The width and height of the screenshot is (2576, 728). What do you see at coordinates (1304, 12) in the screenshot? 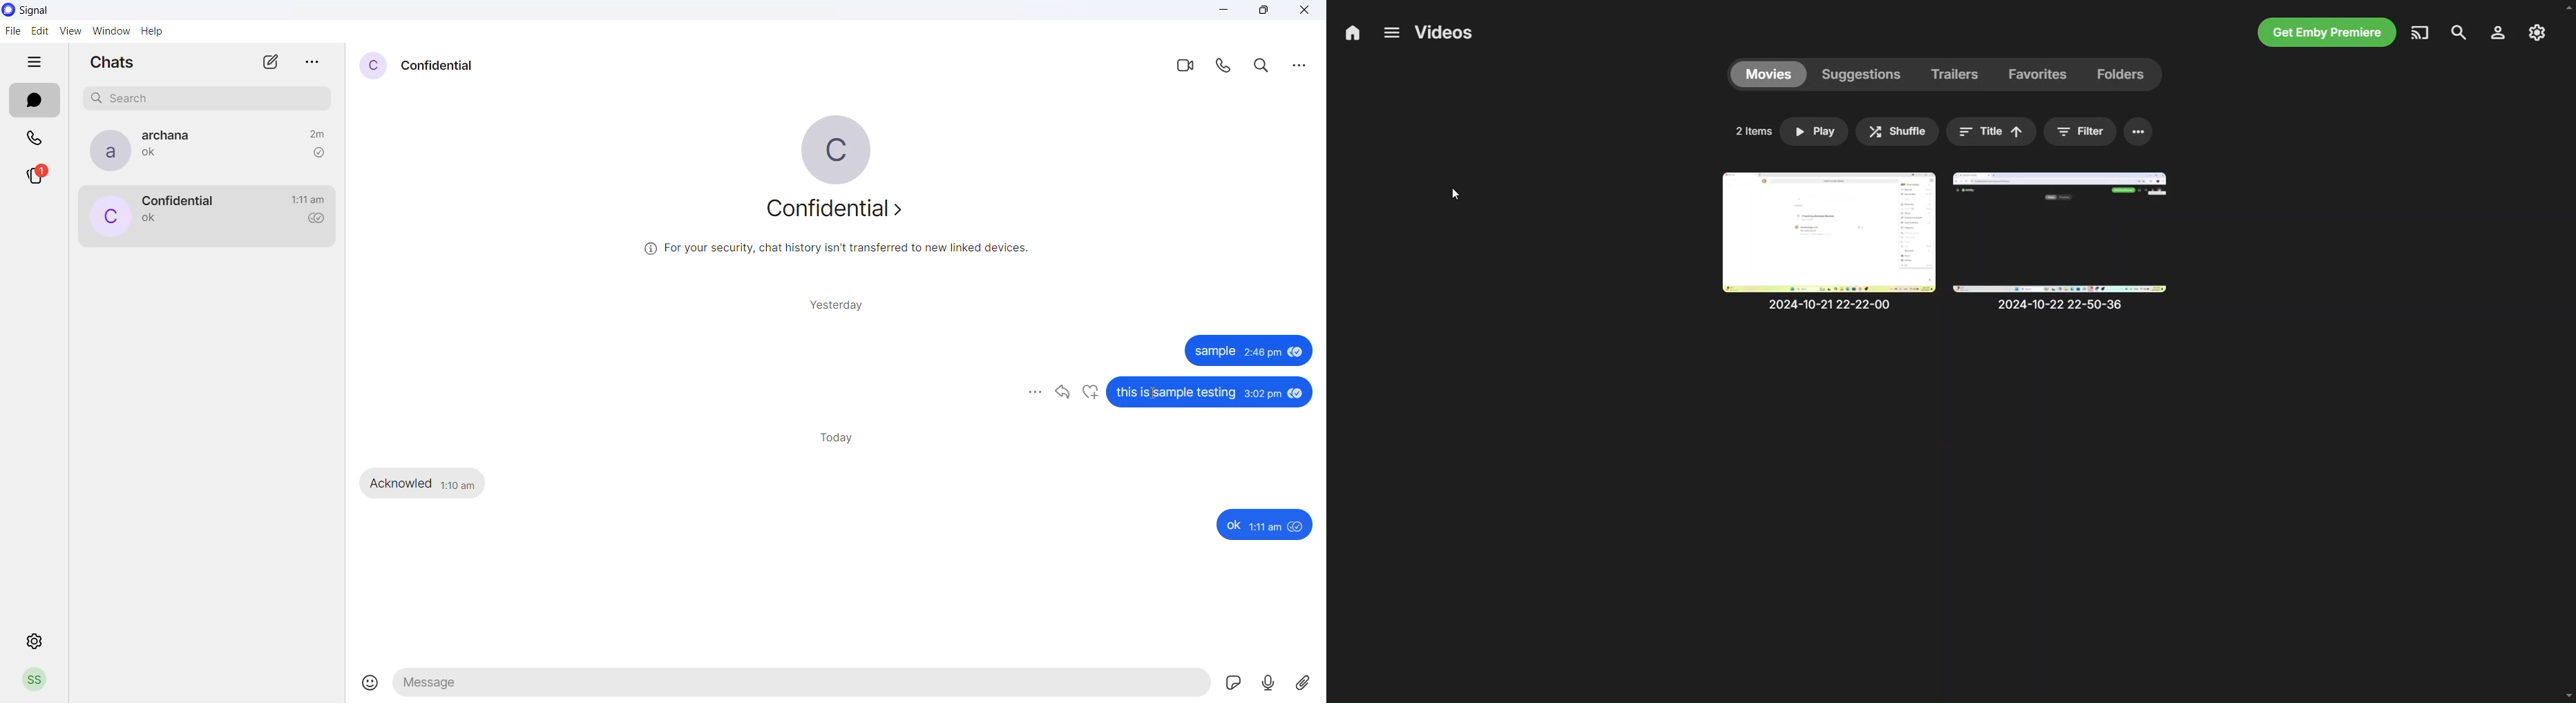
I see `close` at bounding box center [1304, 12].